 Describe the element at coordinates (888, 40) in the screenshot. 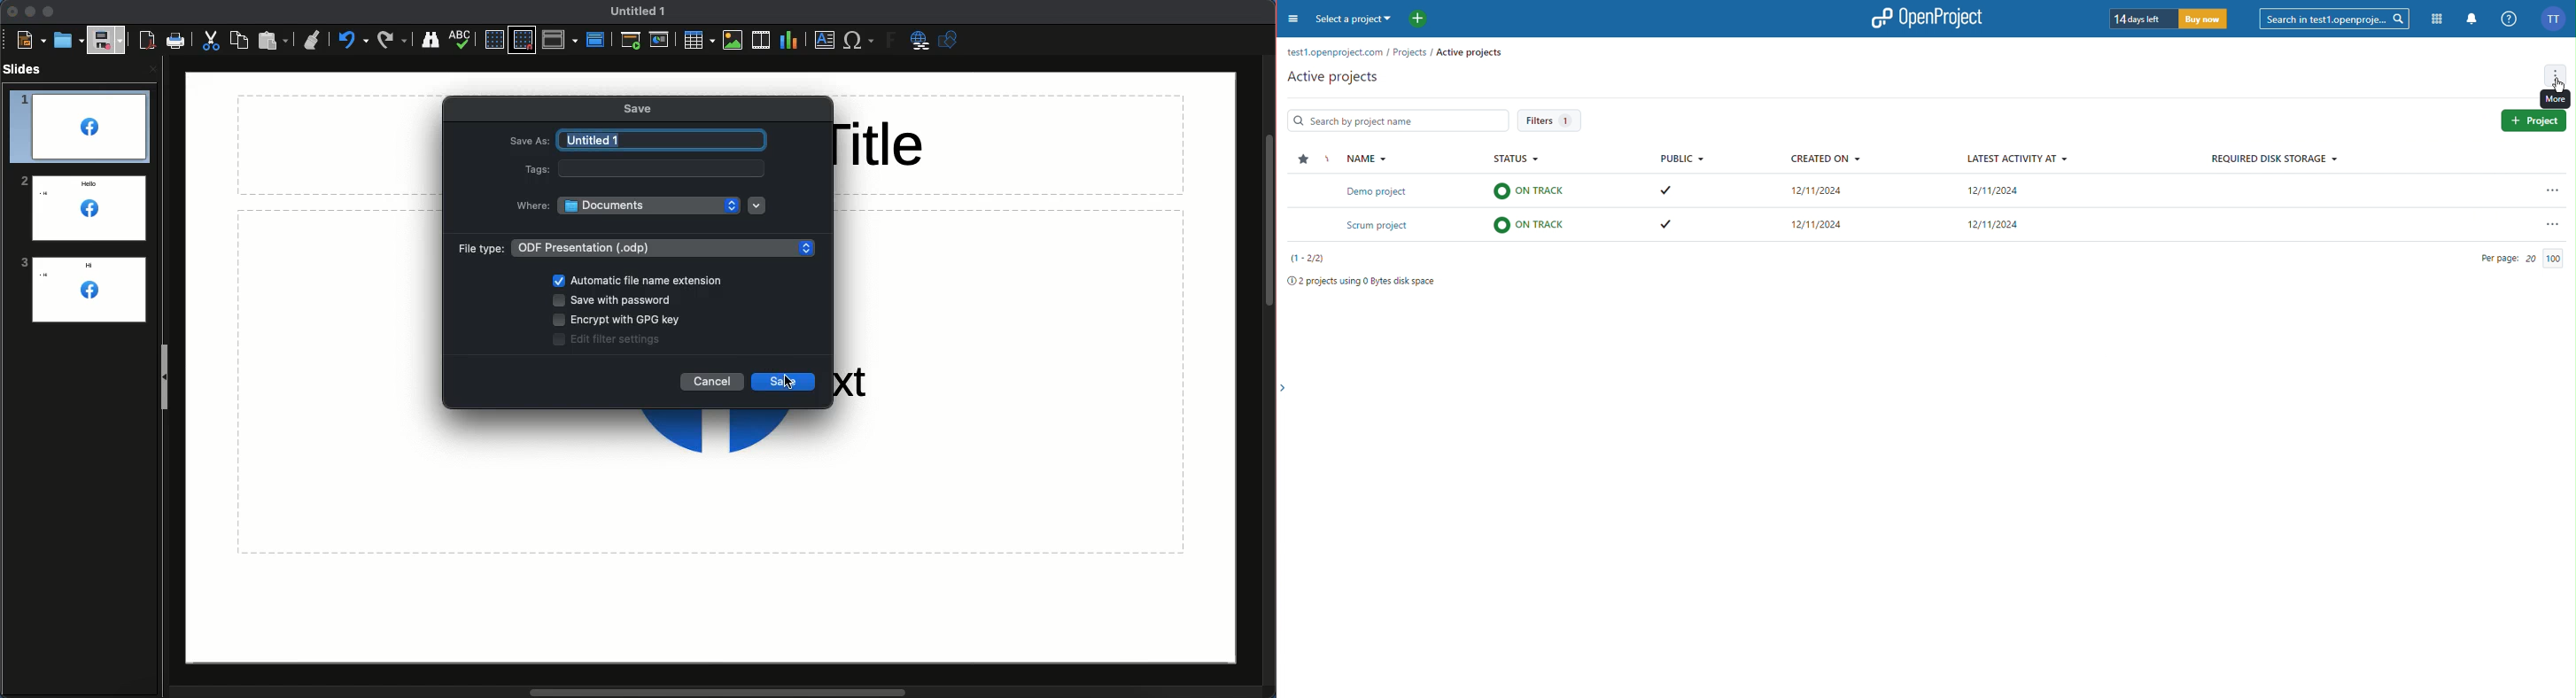

I see `Fontwork` at that location.